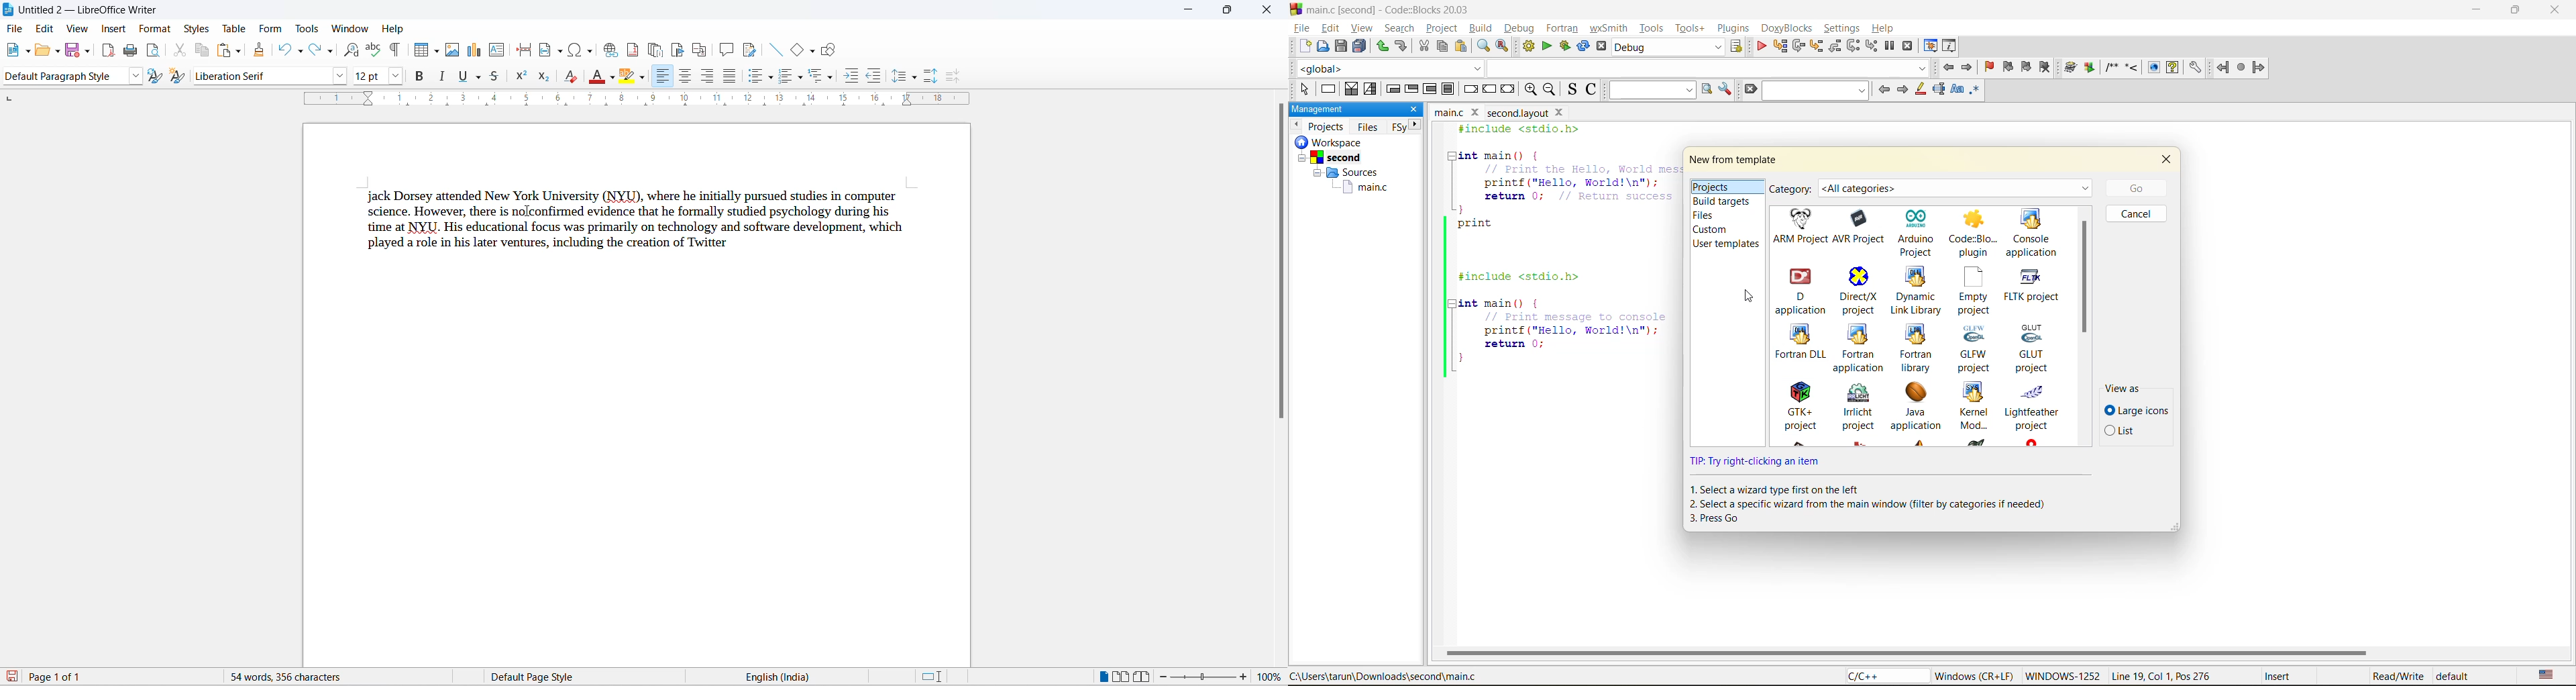 Image resolution: width=2576 pixels, height=700 pixels. What do you see at coordinates (393, 52) in the screenshot?
I see `toggle formatting marks` at bounding box center [393, 52].